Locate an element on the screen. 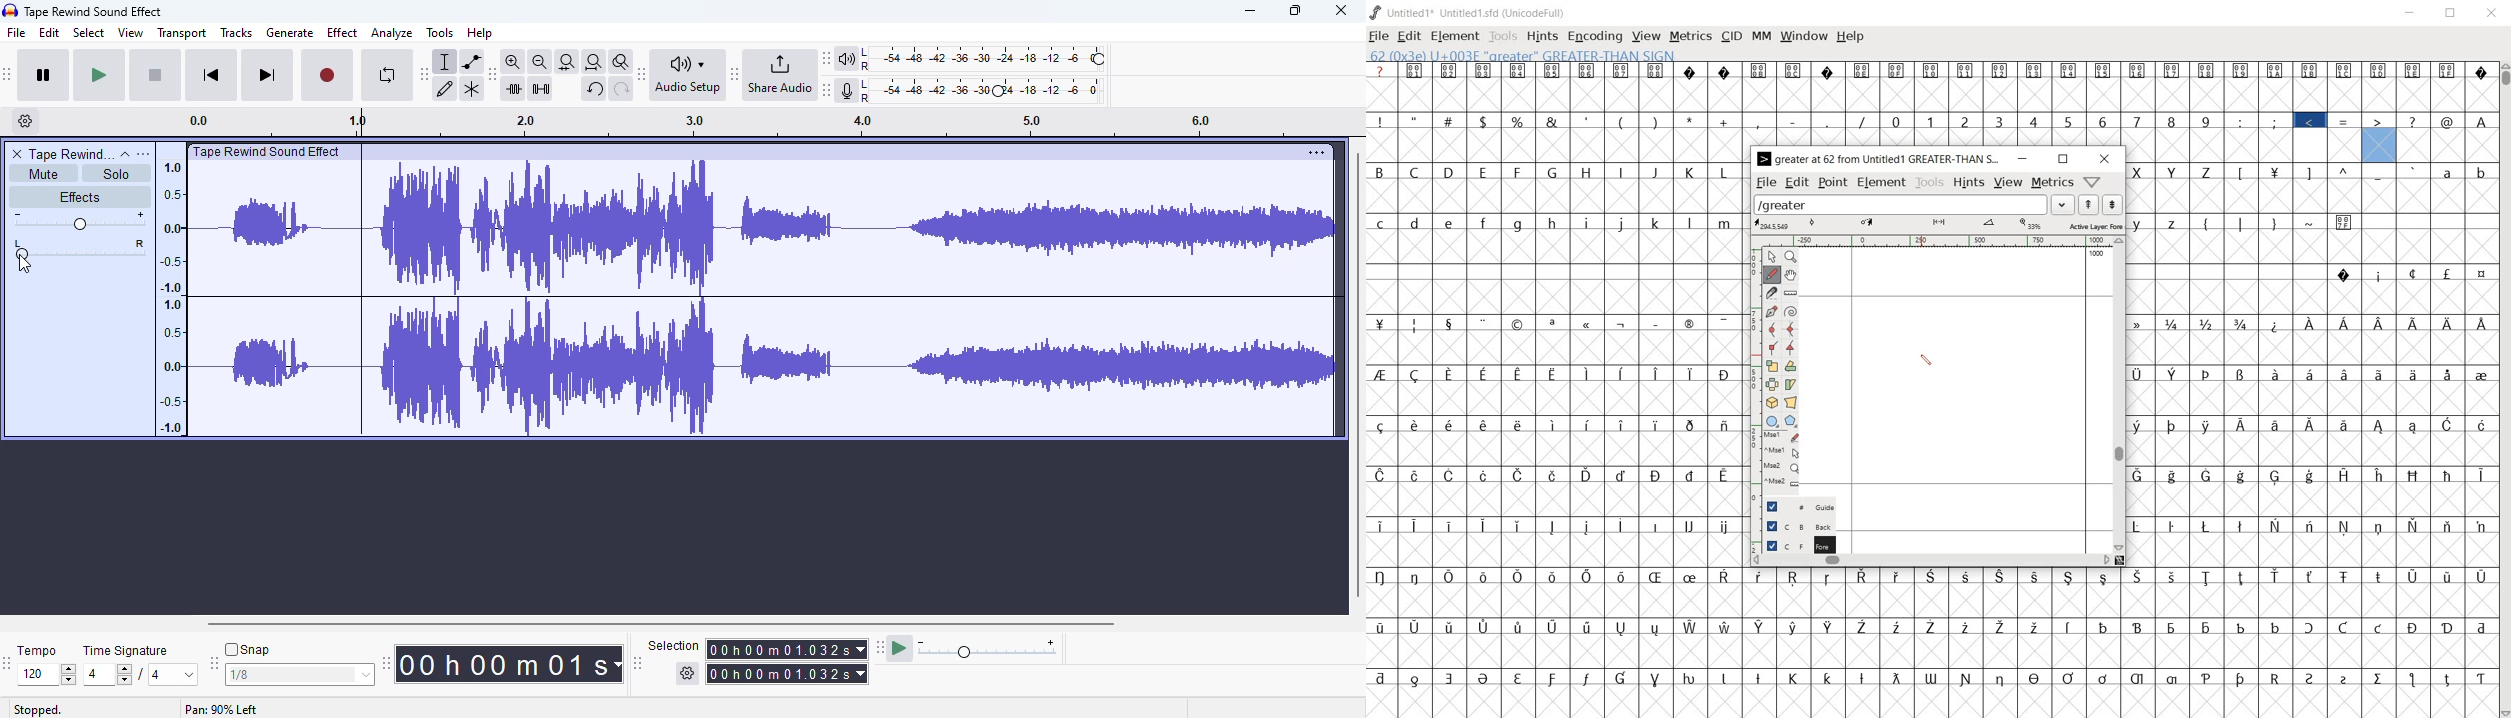 The height and width of the screenshot is (728, 2520). audio setup is located at coordinates (691, 75).